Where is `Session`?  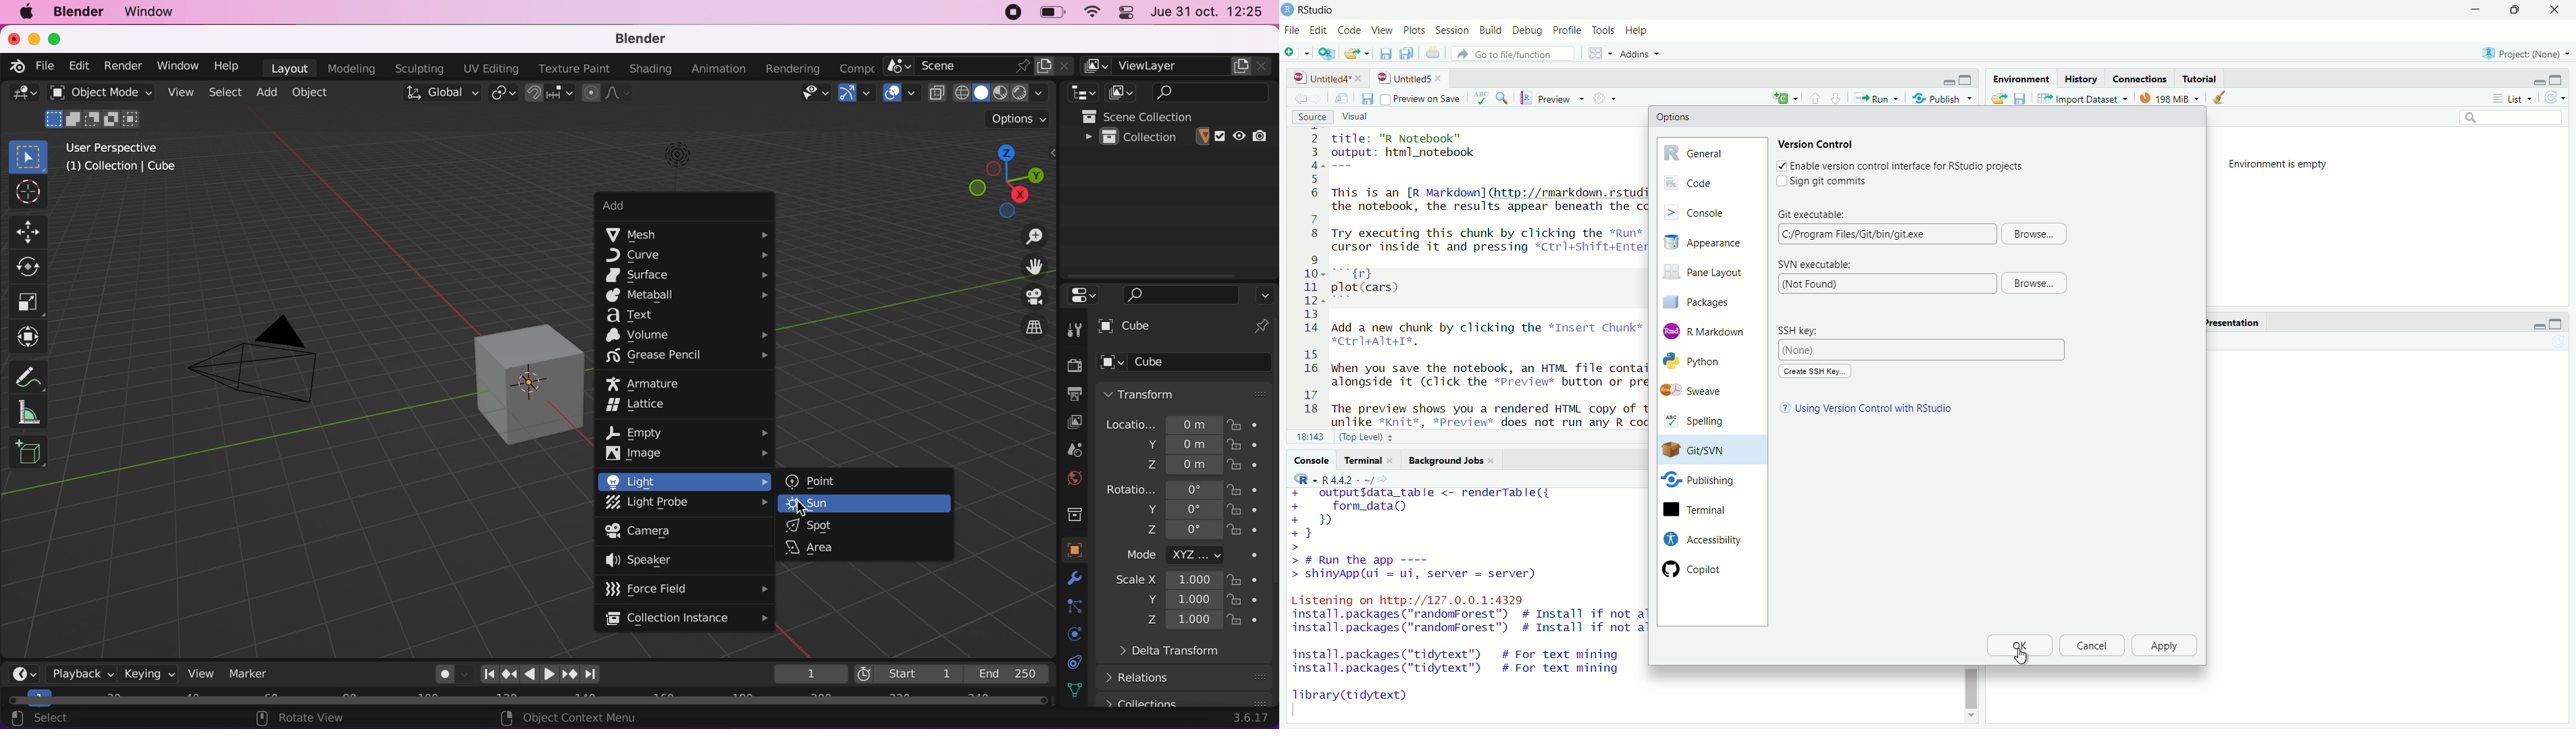
Session is located at coordinates (1453, 31).